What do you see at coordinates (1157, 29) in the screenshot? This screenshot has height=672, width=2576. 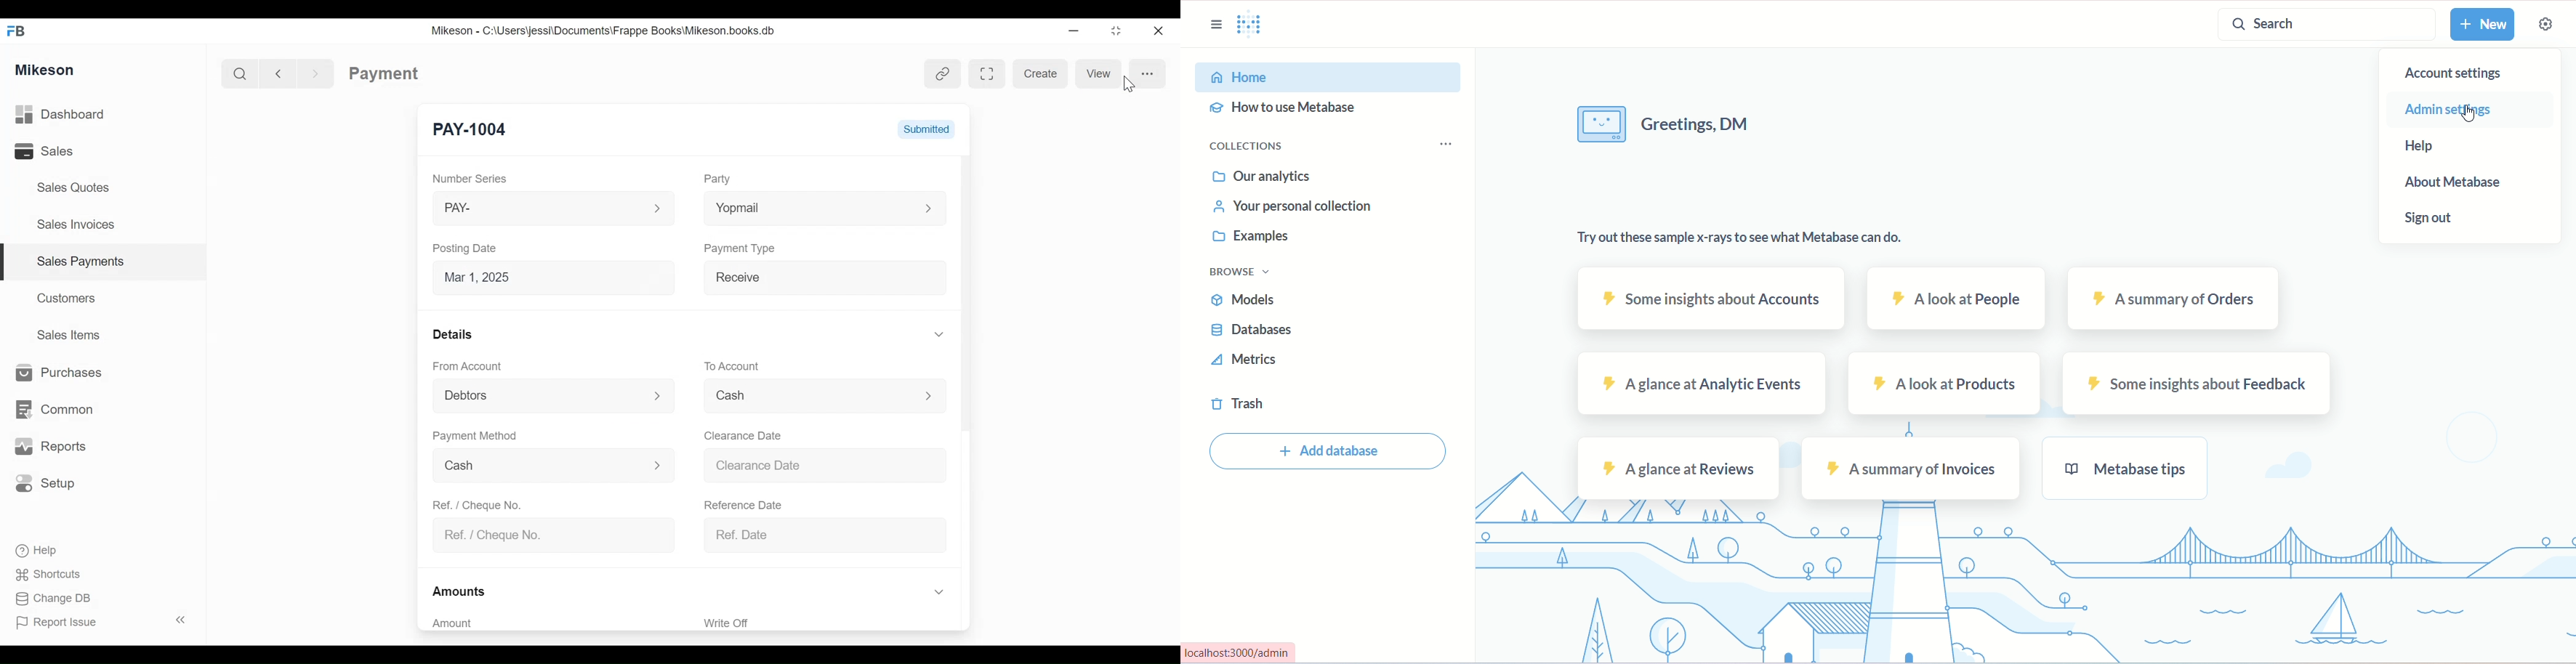 I see `Close` at bounding box center [1157, 29].